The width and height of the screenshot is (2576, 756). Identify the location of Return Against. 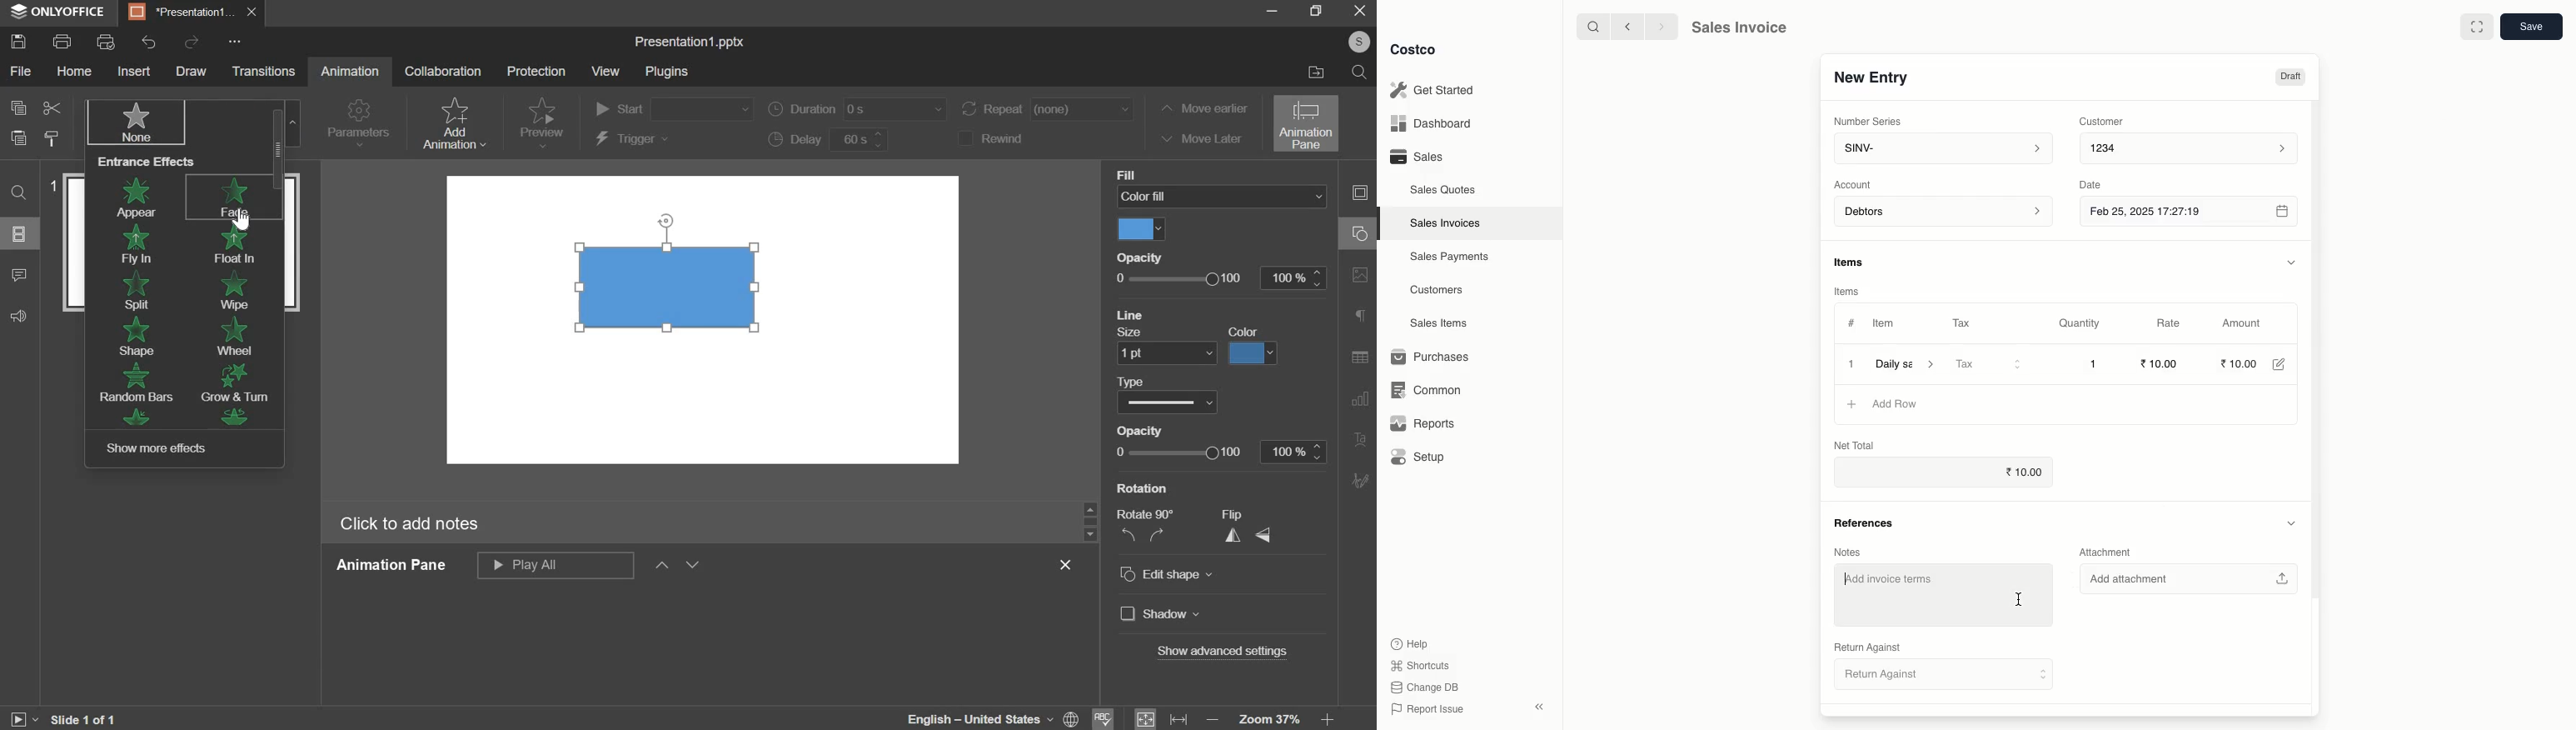
(1867, 647).